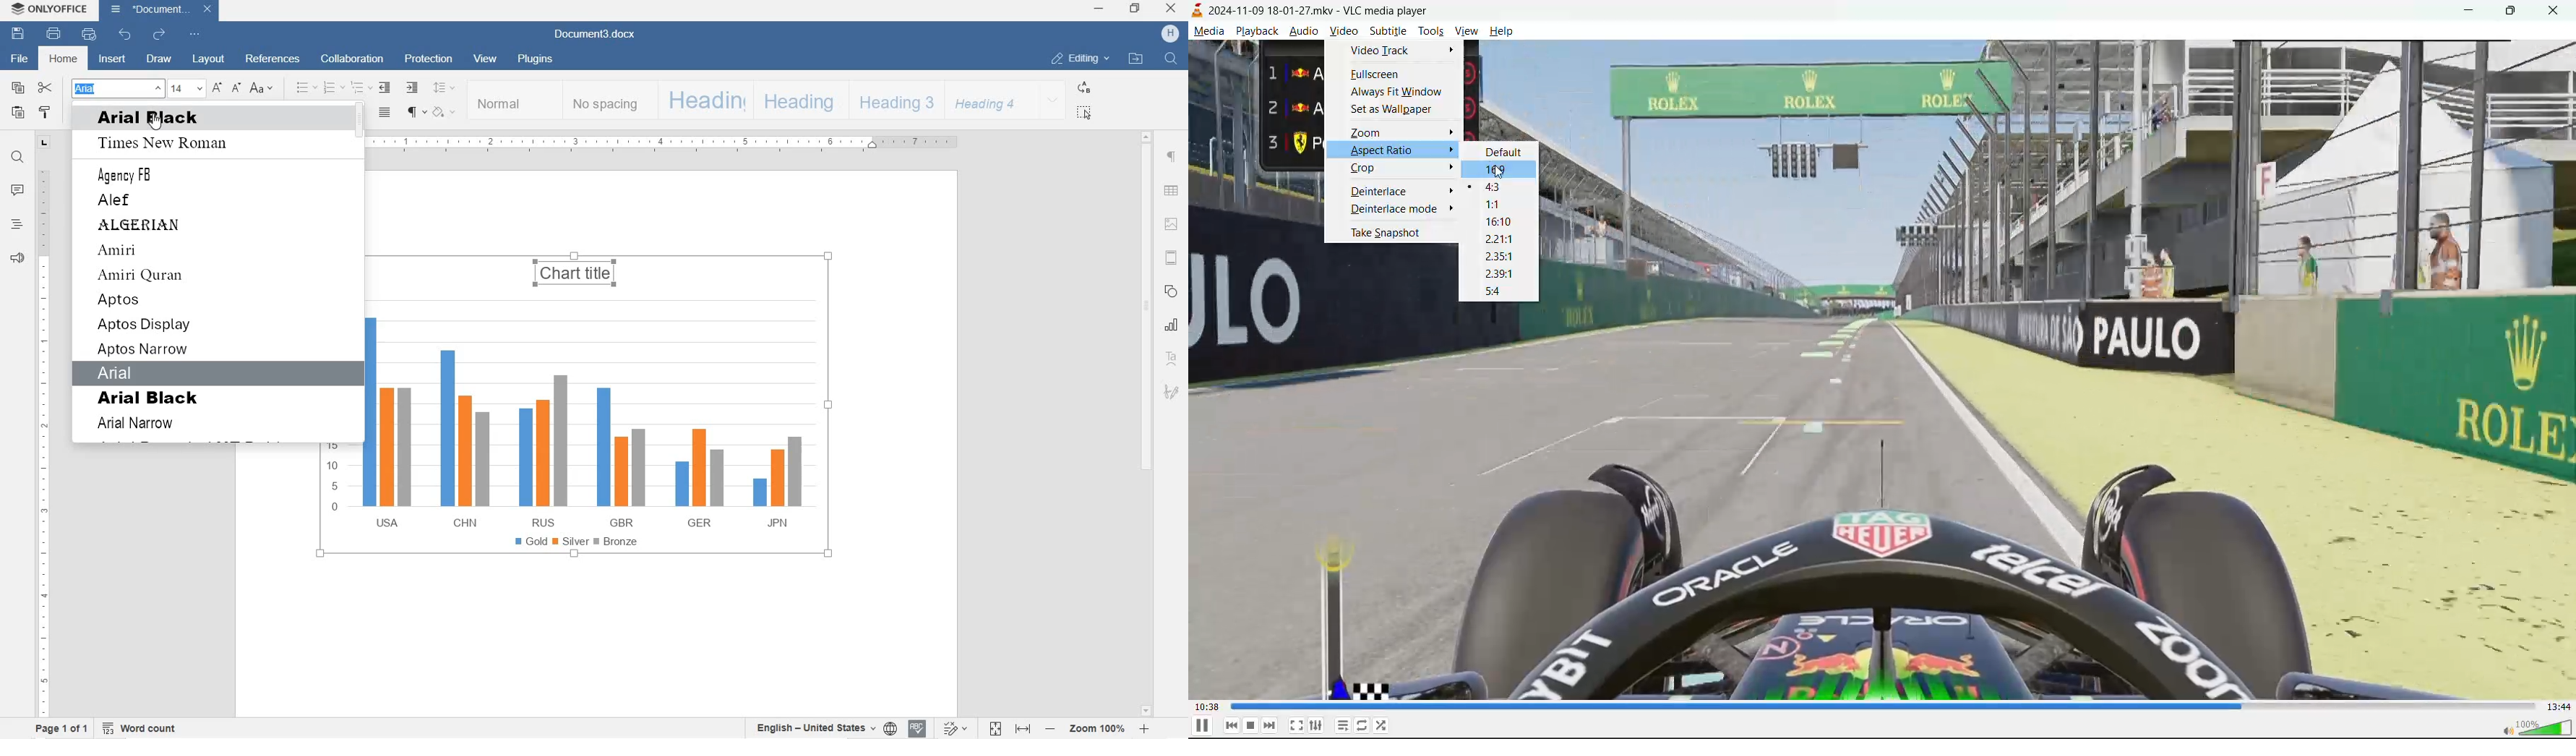 This screenshot has height=756, width=2576. Describe the element at coordinates (144, 350) in the screenshot. I see `APTOS NARROW` at that location.